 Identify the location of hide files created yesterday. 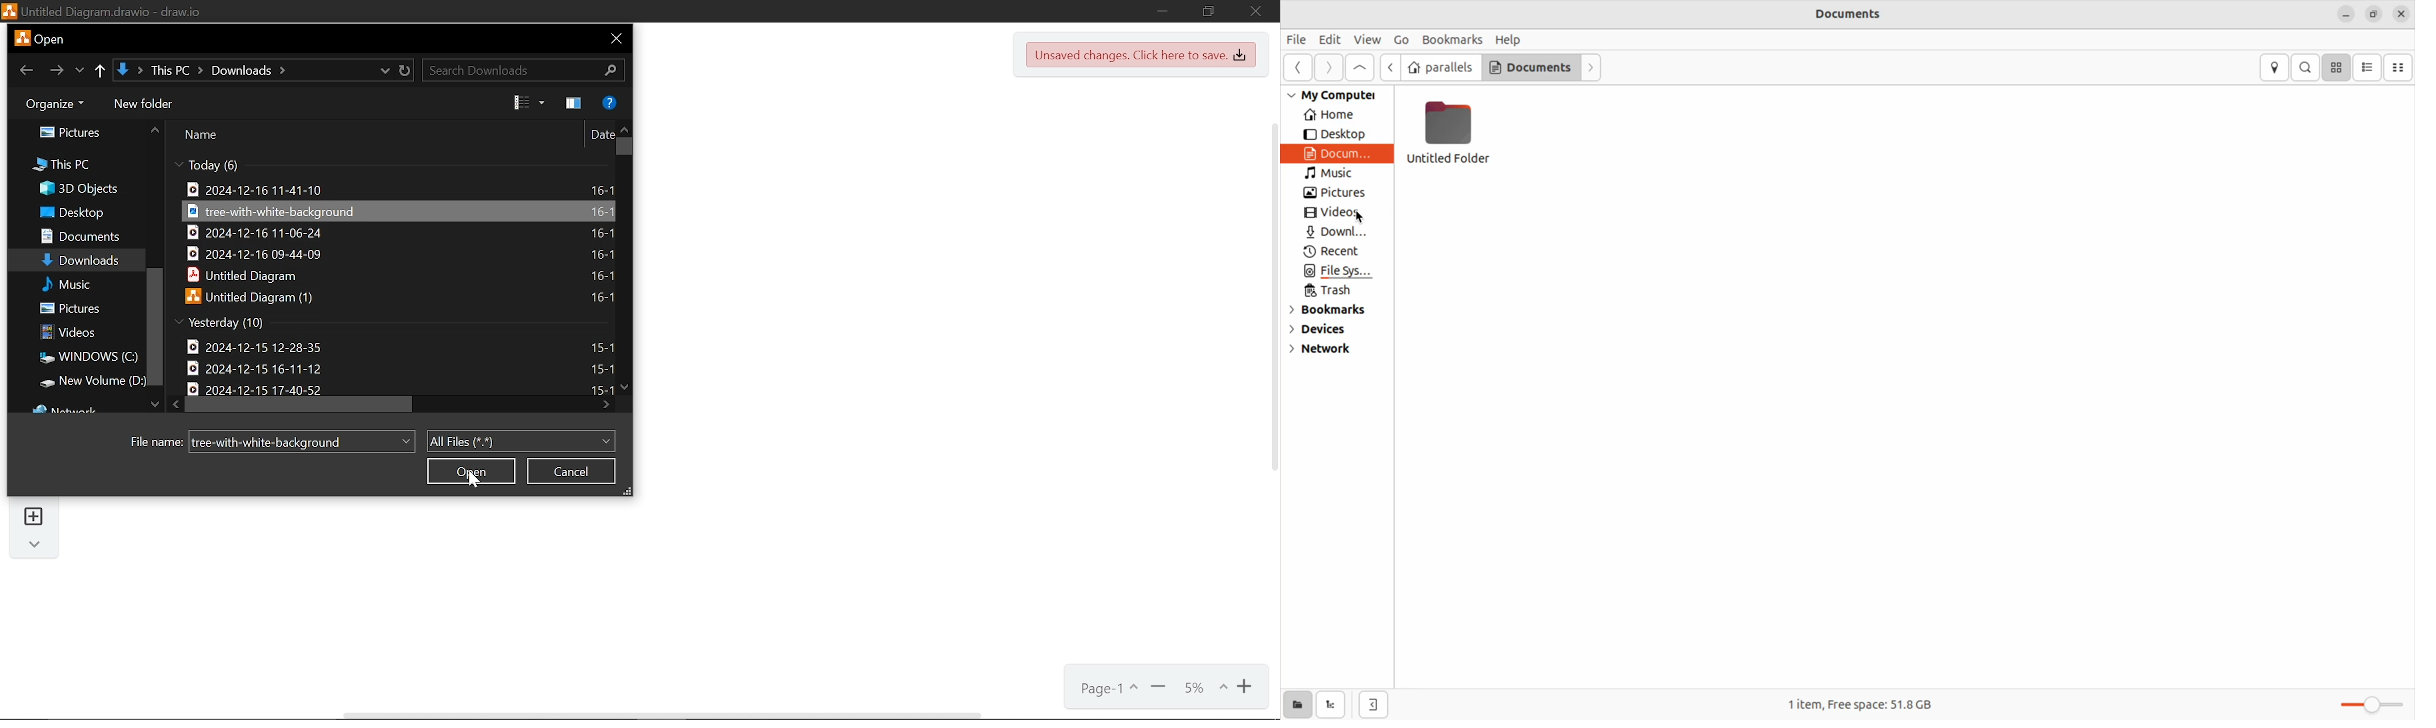
(213, 323).